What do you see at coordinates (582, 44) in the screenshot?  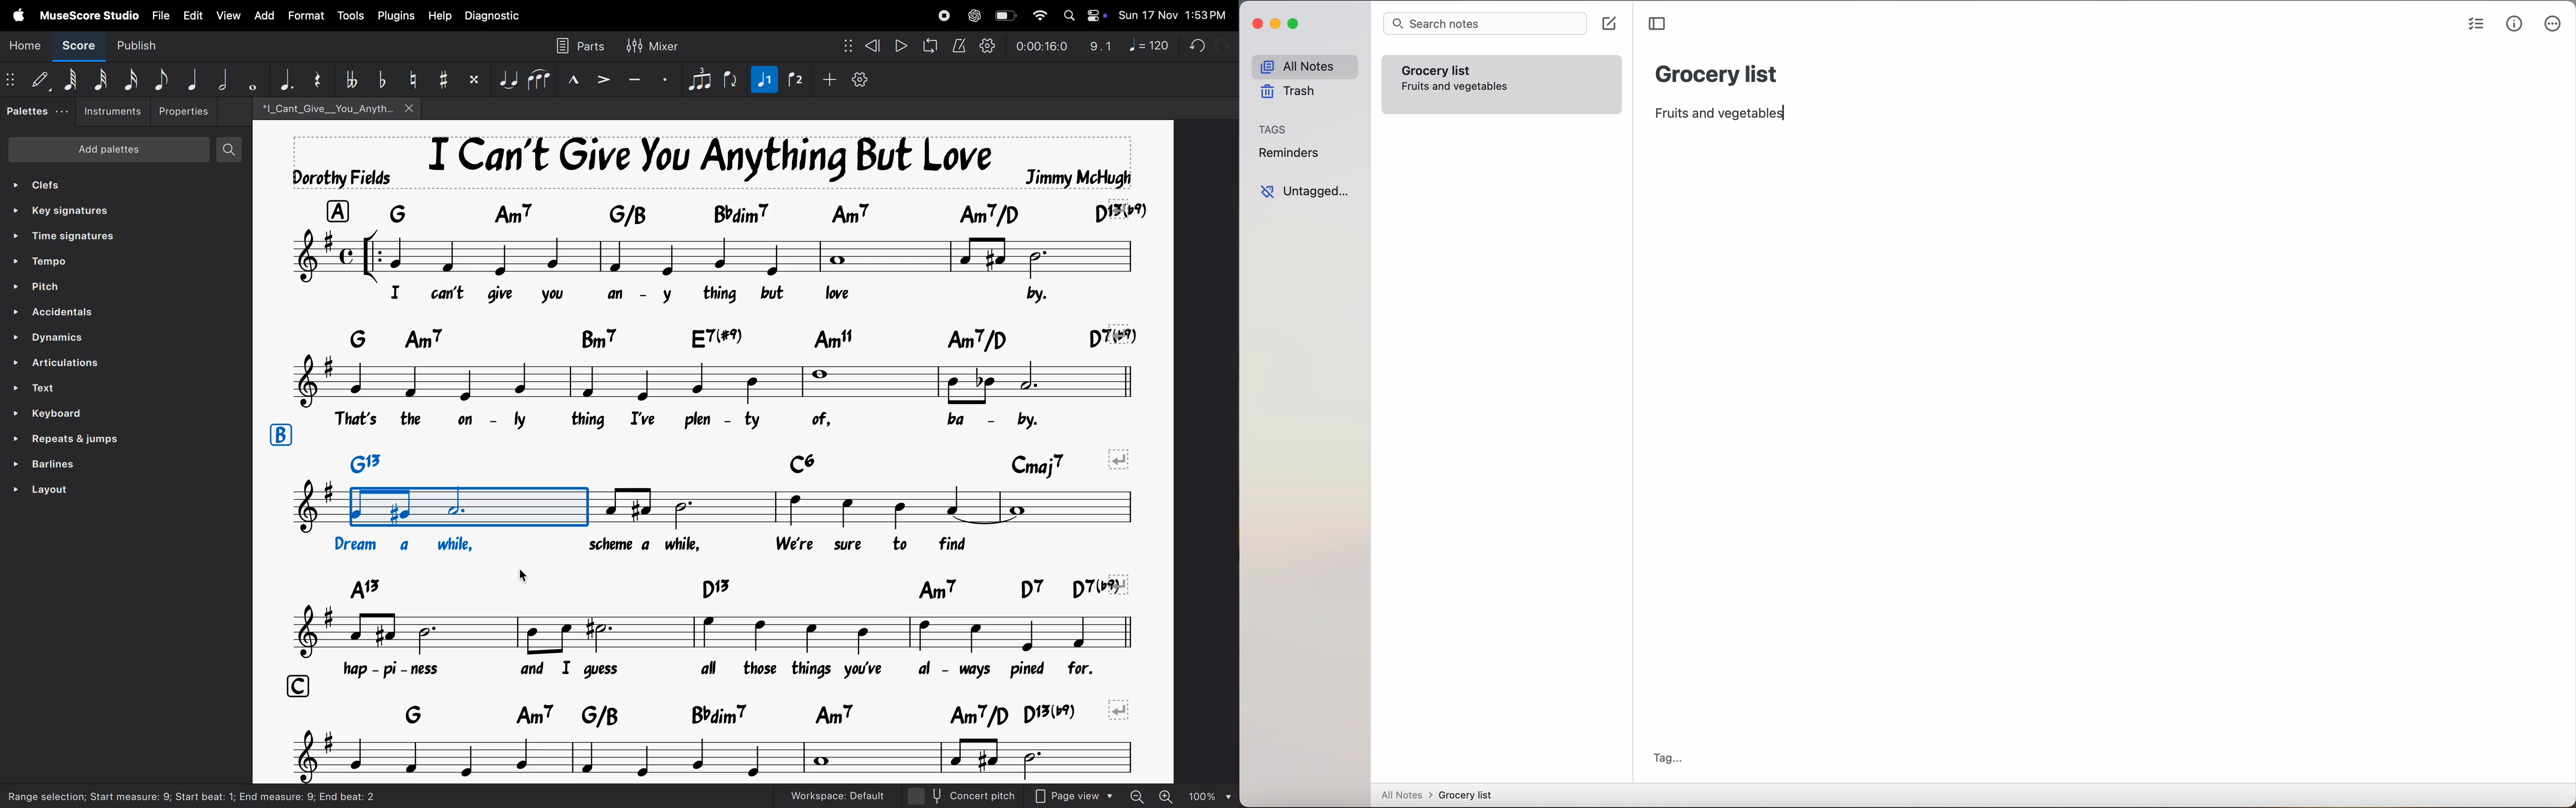 I see `parts` at bounding box center [582, 44].